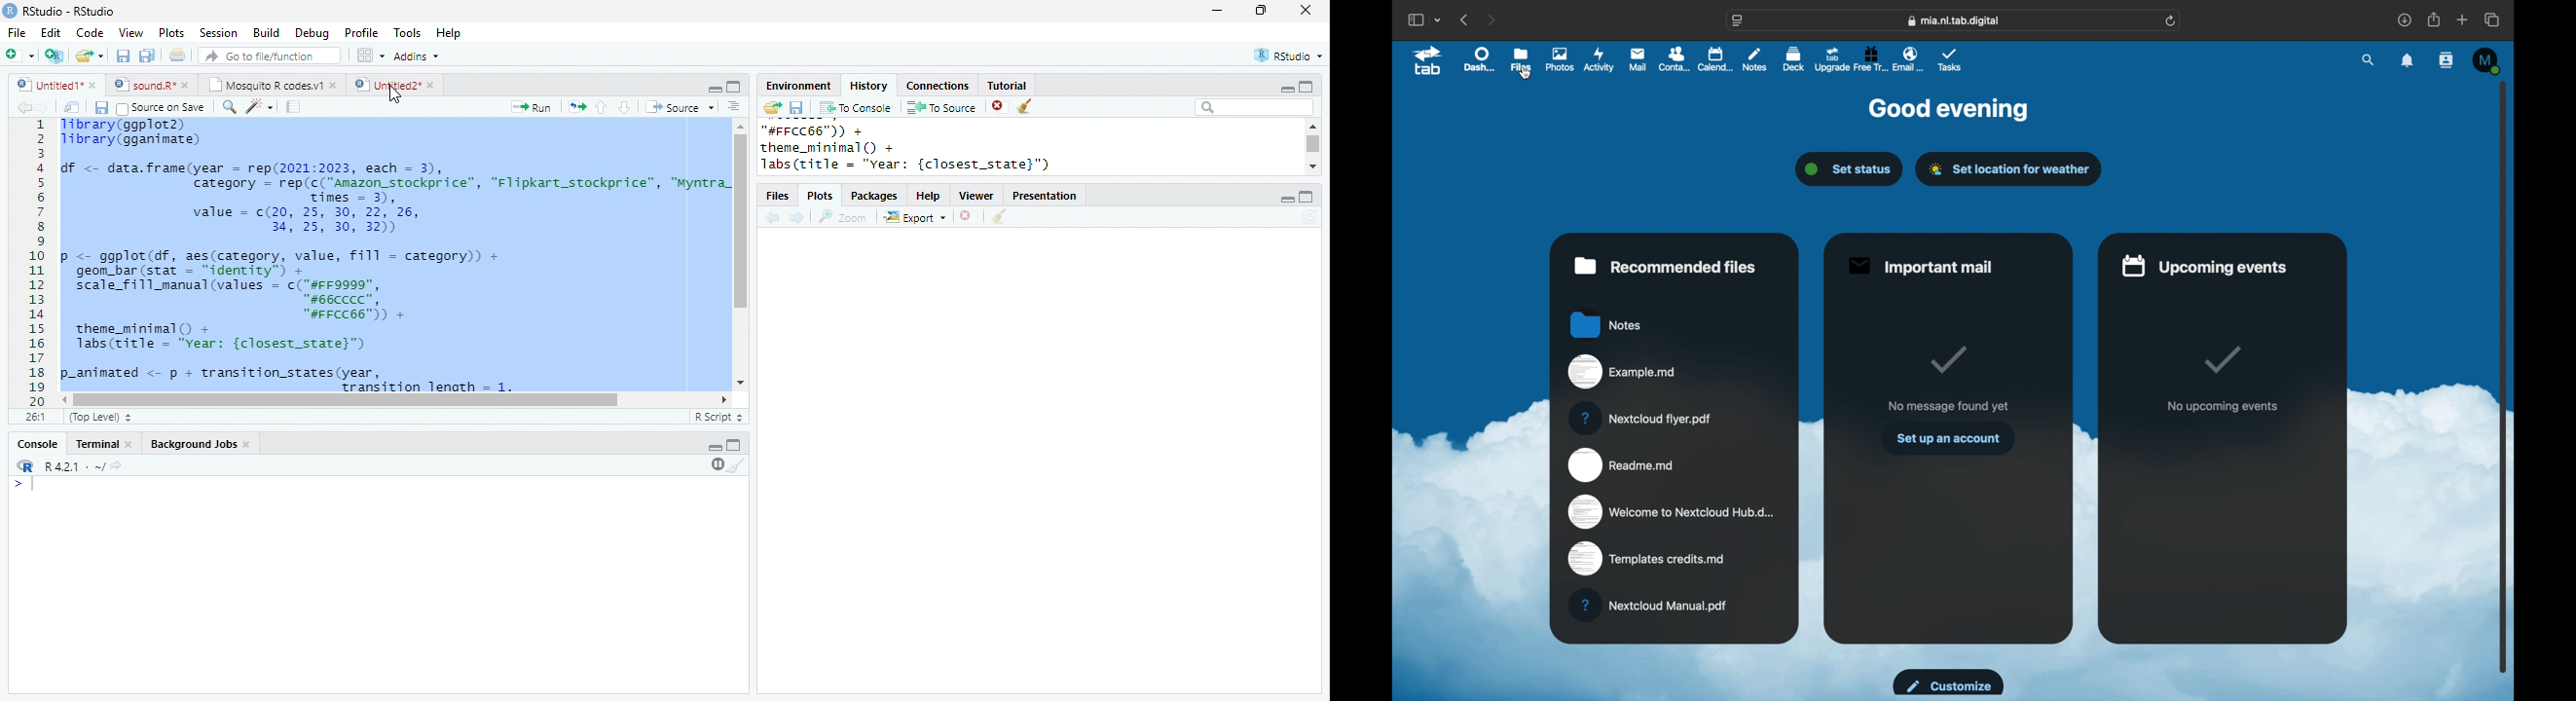 This screenshot has width=2576, height=728. I want to click on save, so click(796, 107).